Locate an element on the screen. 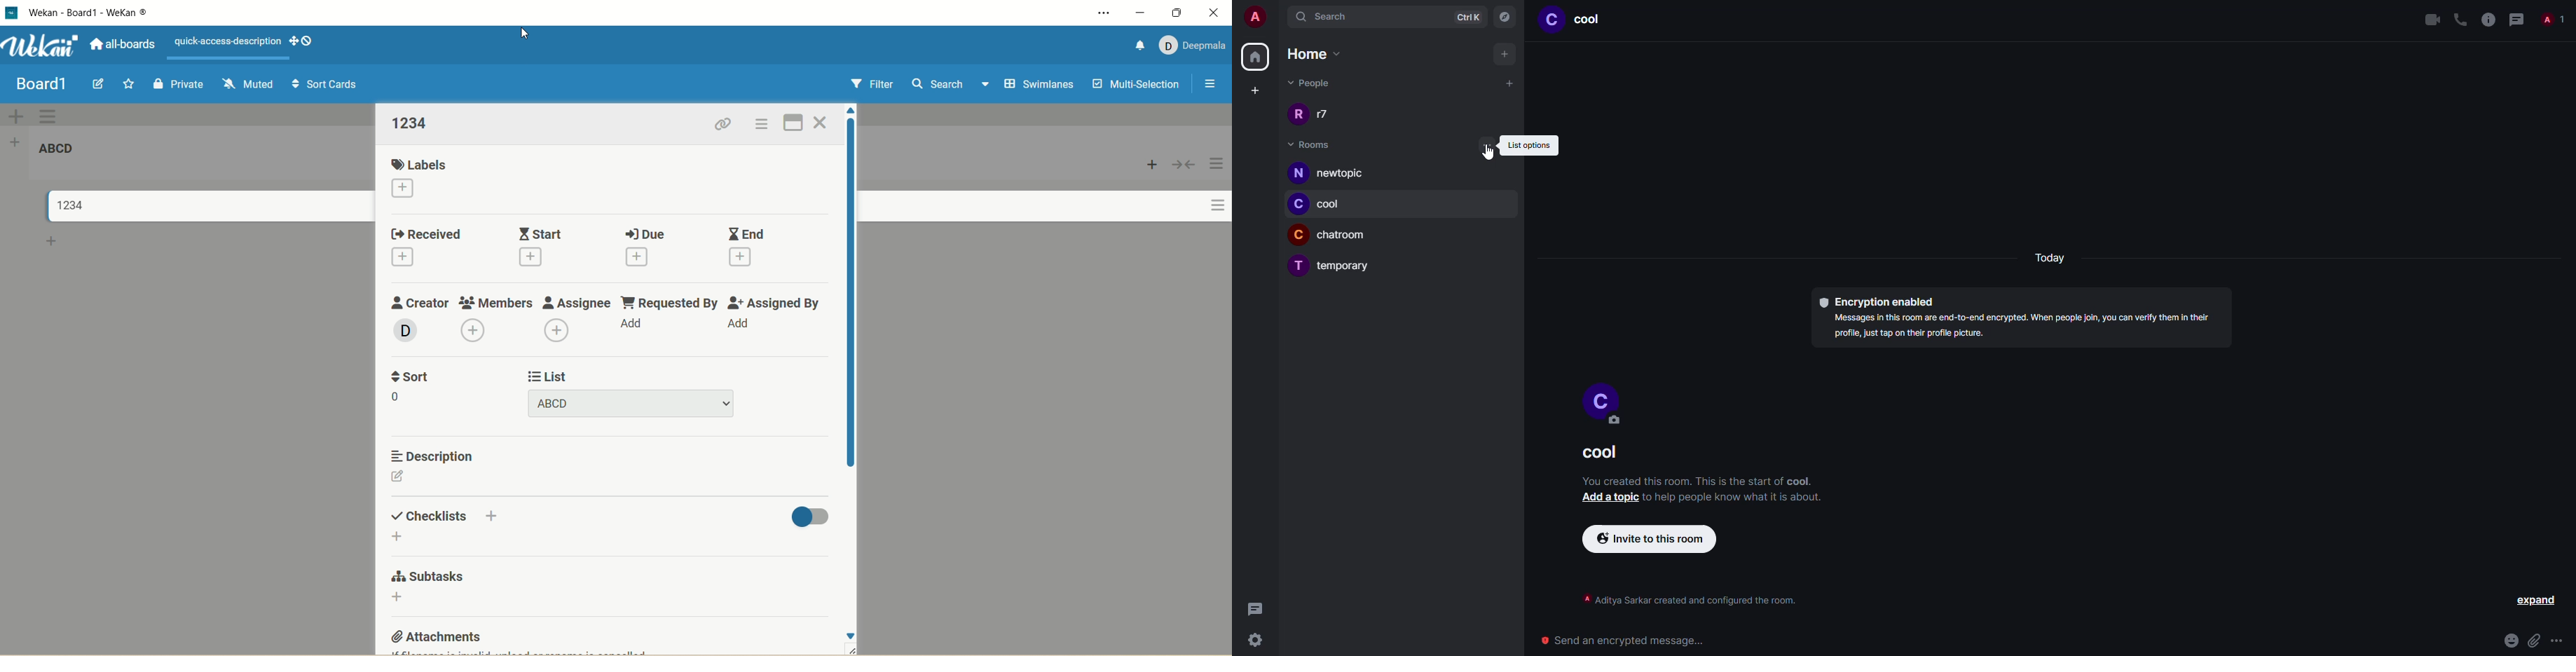  profile is located at coordinates (1551, 20).